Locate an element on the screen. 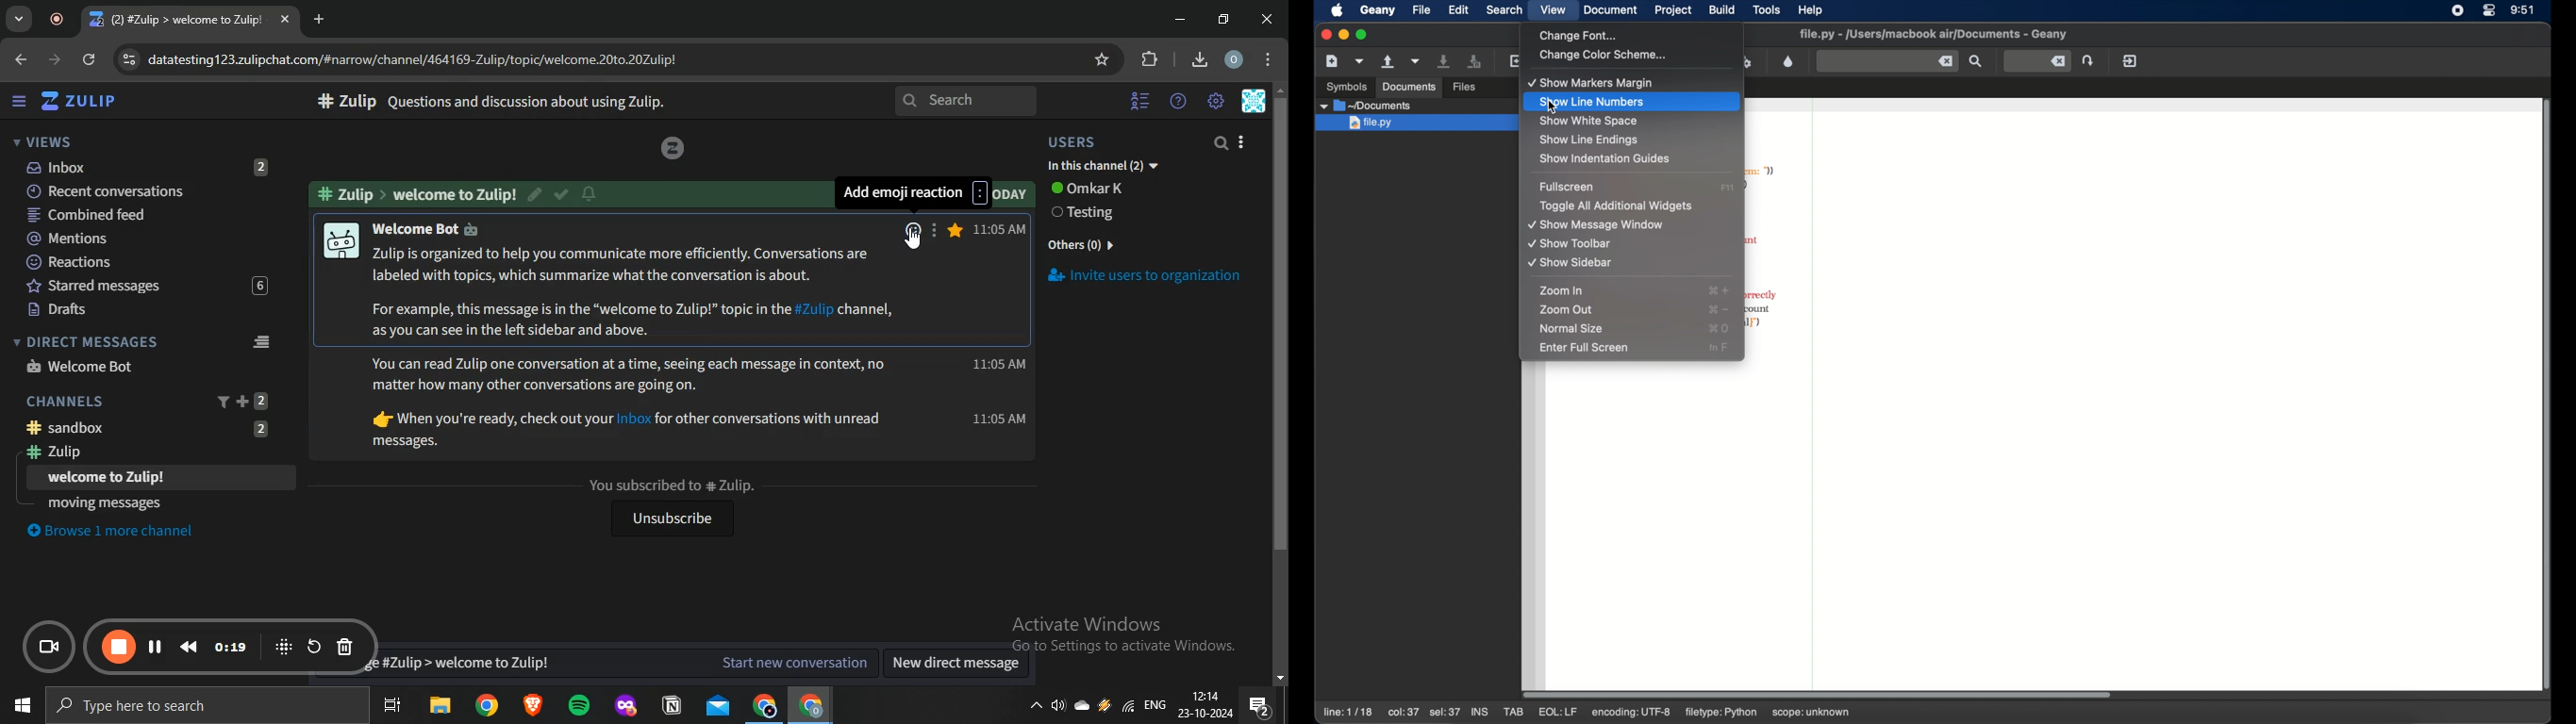 The image size is (2576, 728). task view is located at coordinates (392, 707).